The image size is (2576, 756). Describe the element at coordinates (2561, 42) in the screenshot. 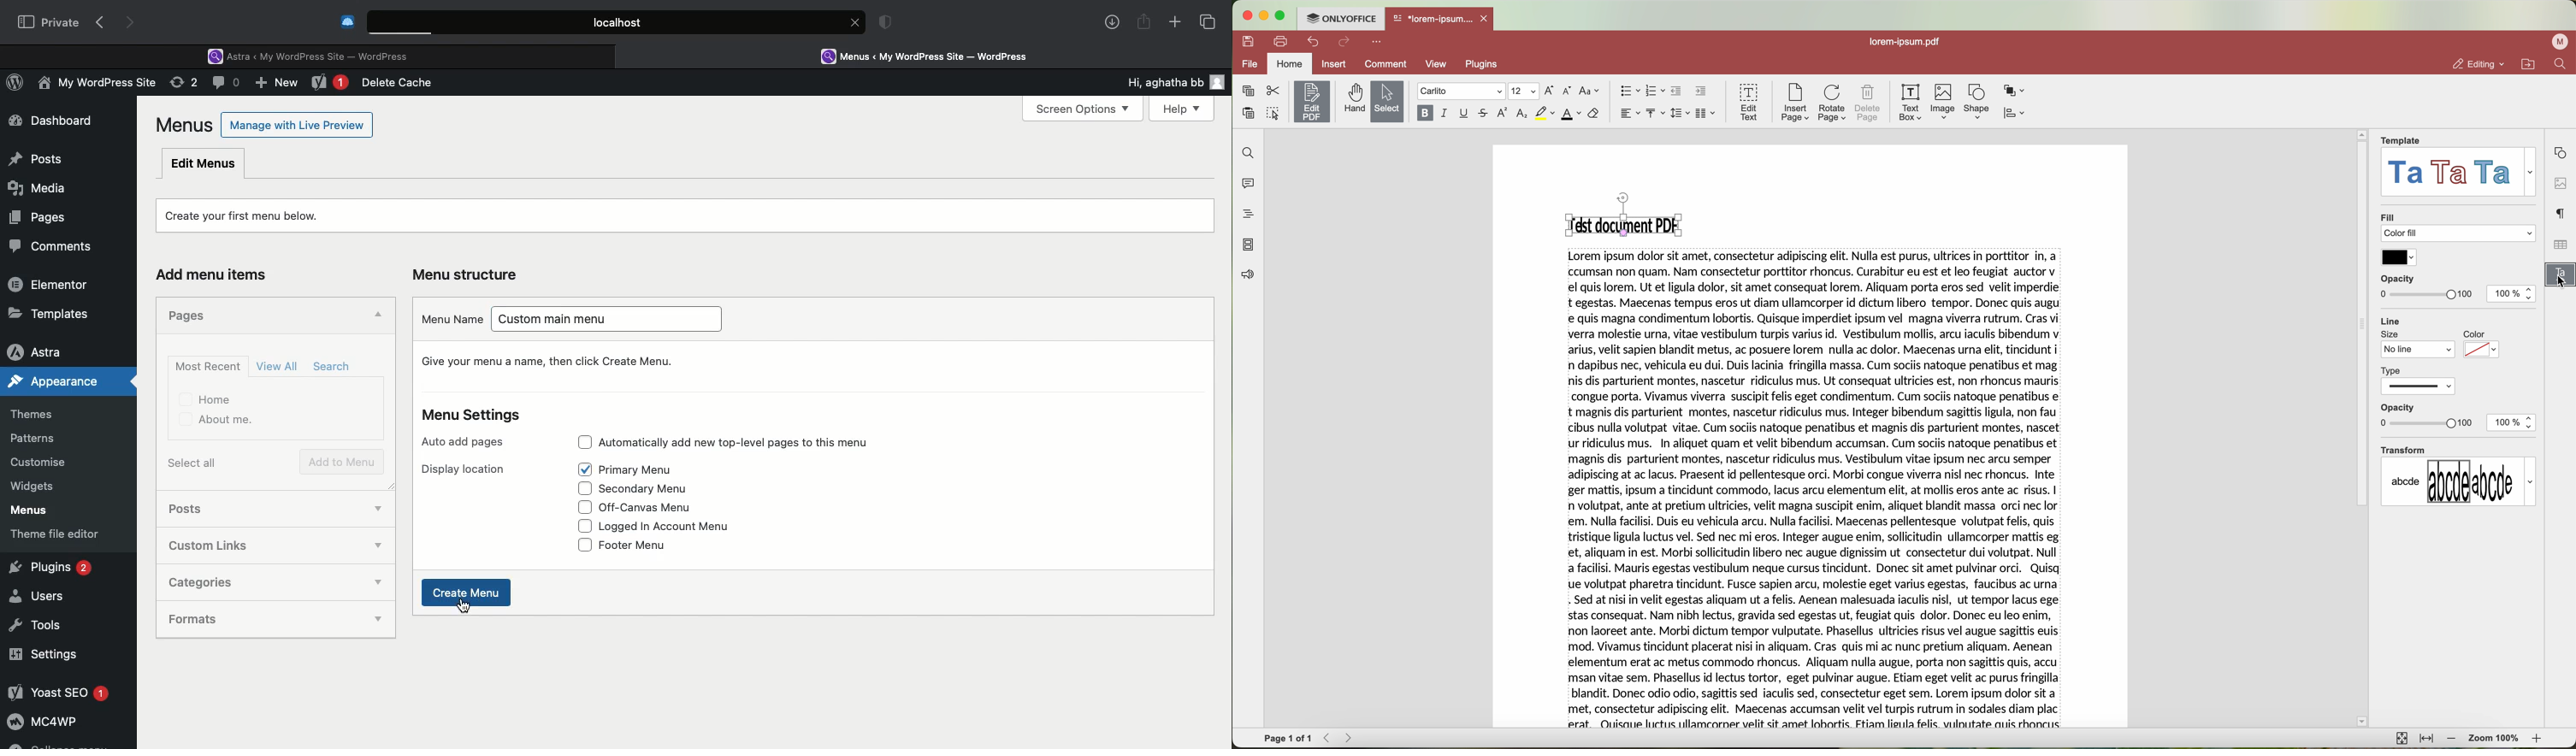

I see `profile user` at that location.